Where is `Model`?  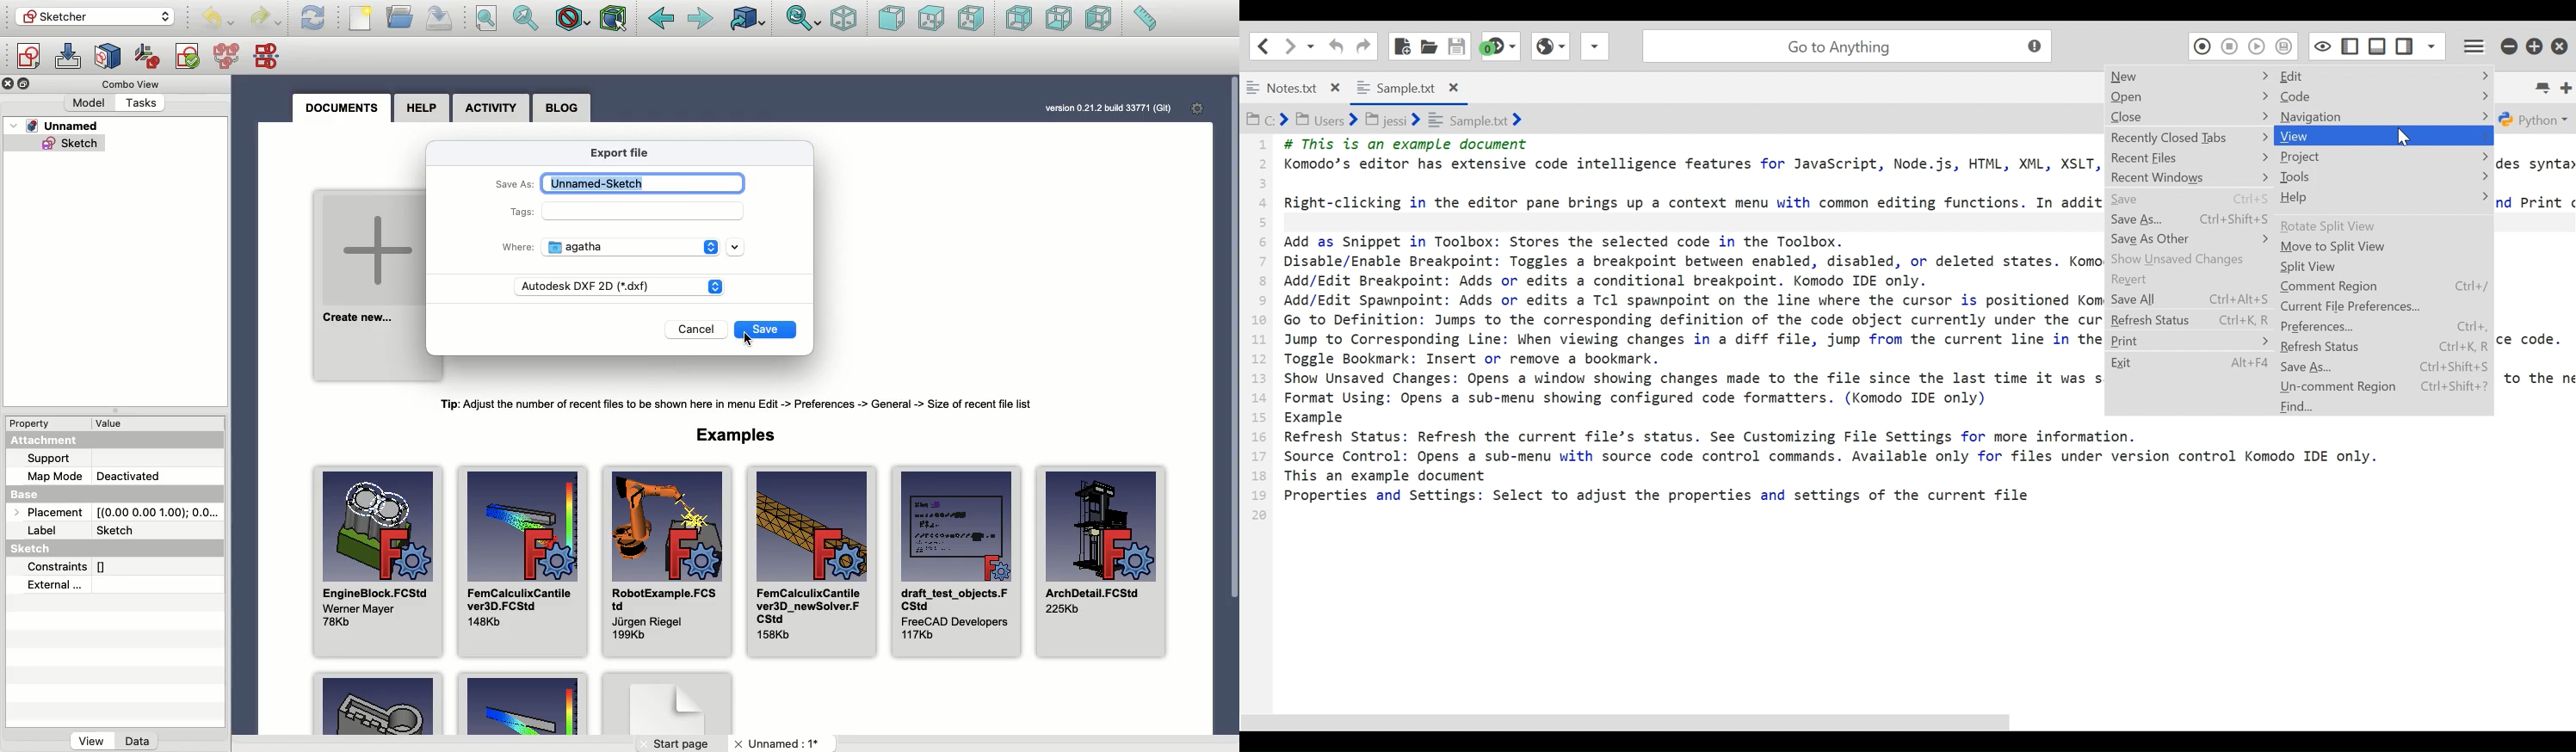 Model is located at coordinates (90, 102).